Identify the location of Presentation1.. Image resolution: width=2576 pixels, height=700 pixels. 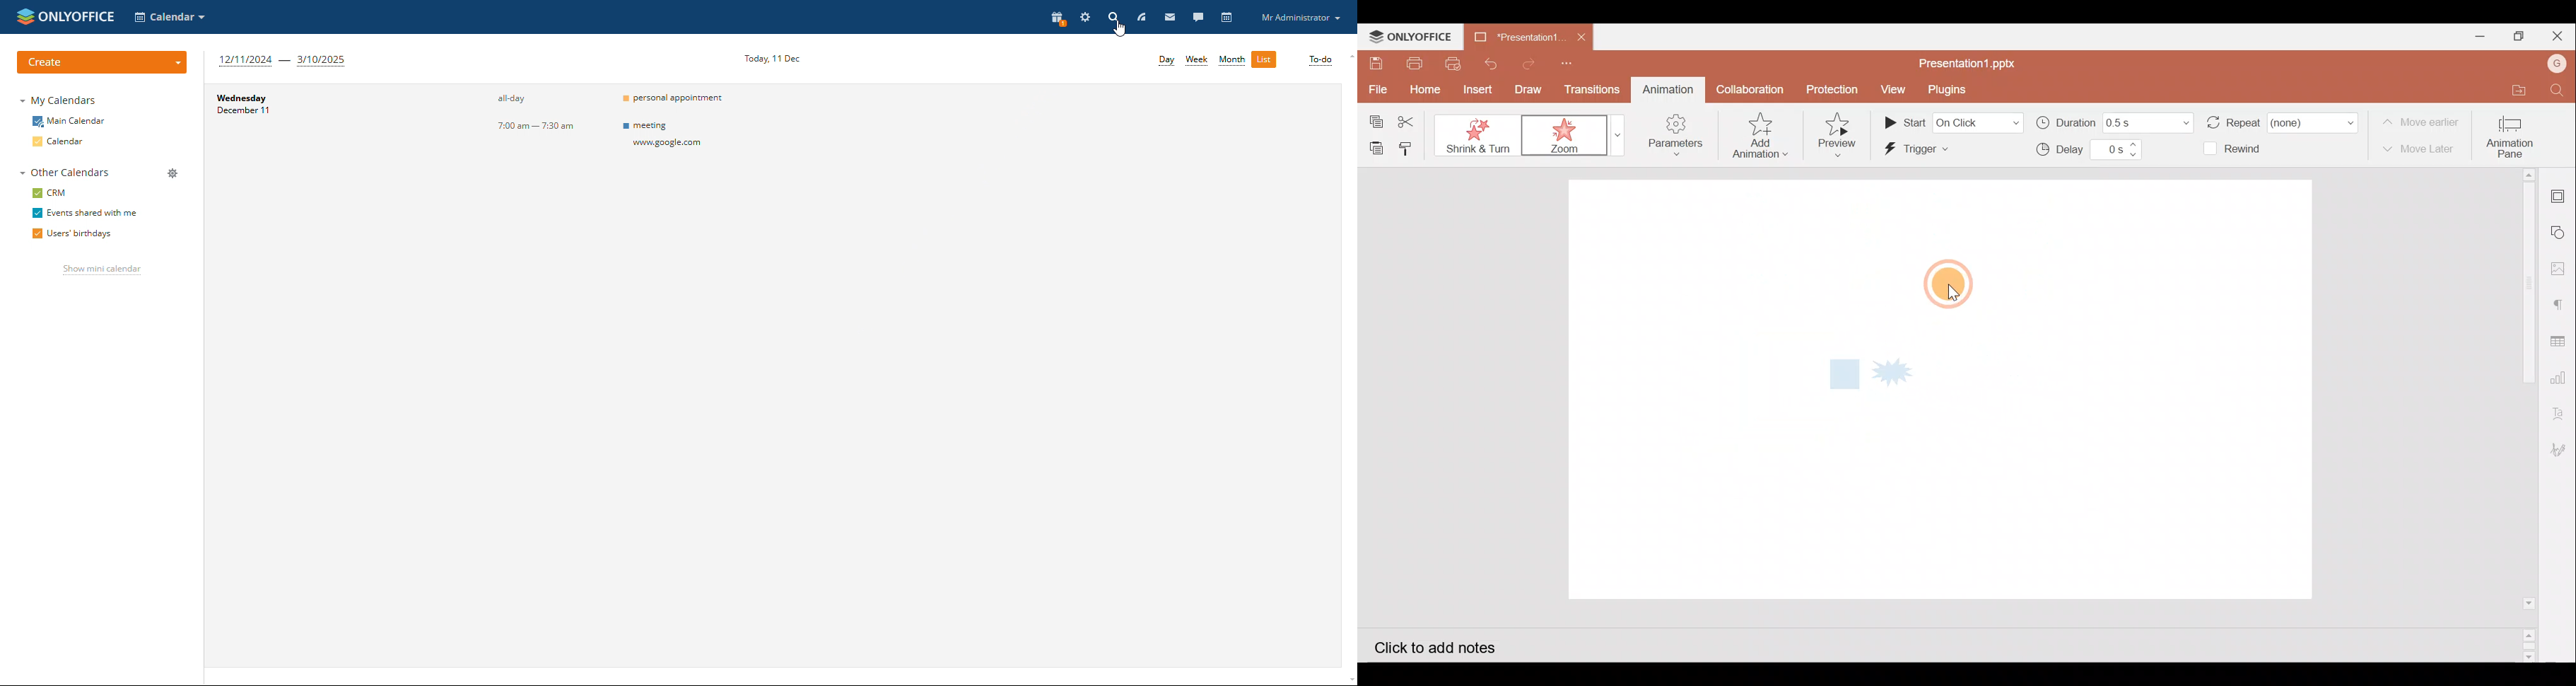
(1514, 34).